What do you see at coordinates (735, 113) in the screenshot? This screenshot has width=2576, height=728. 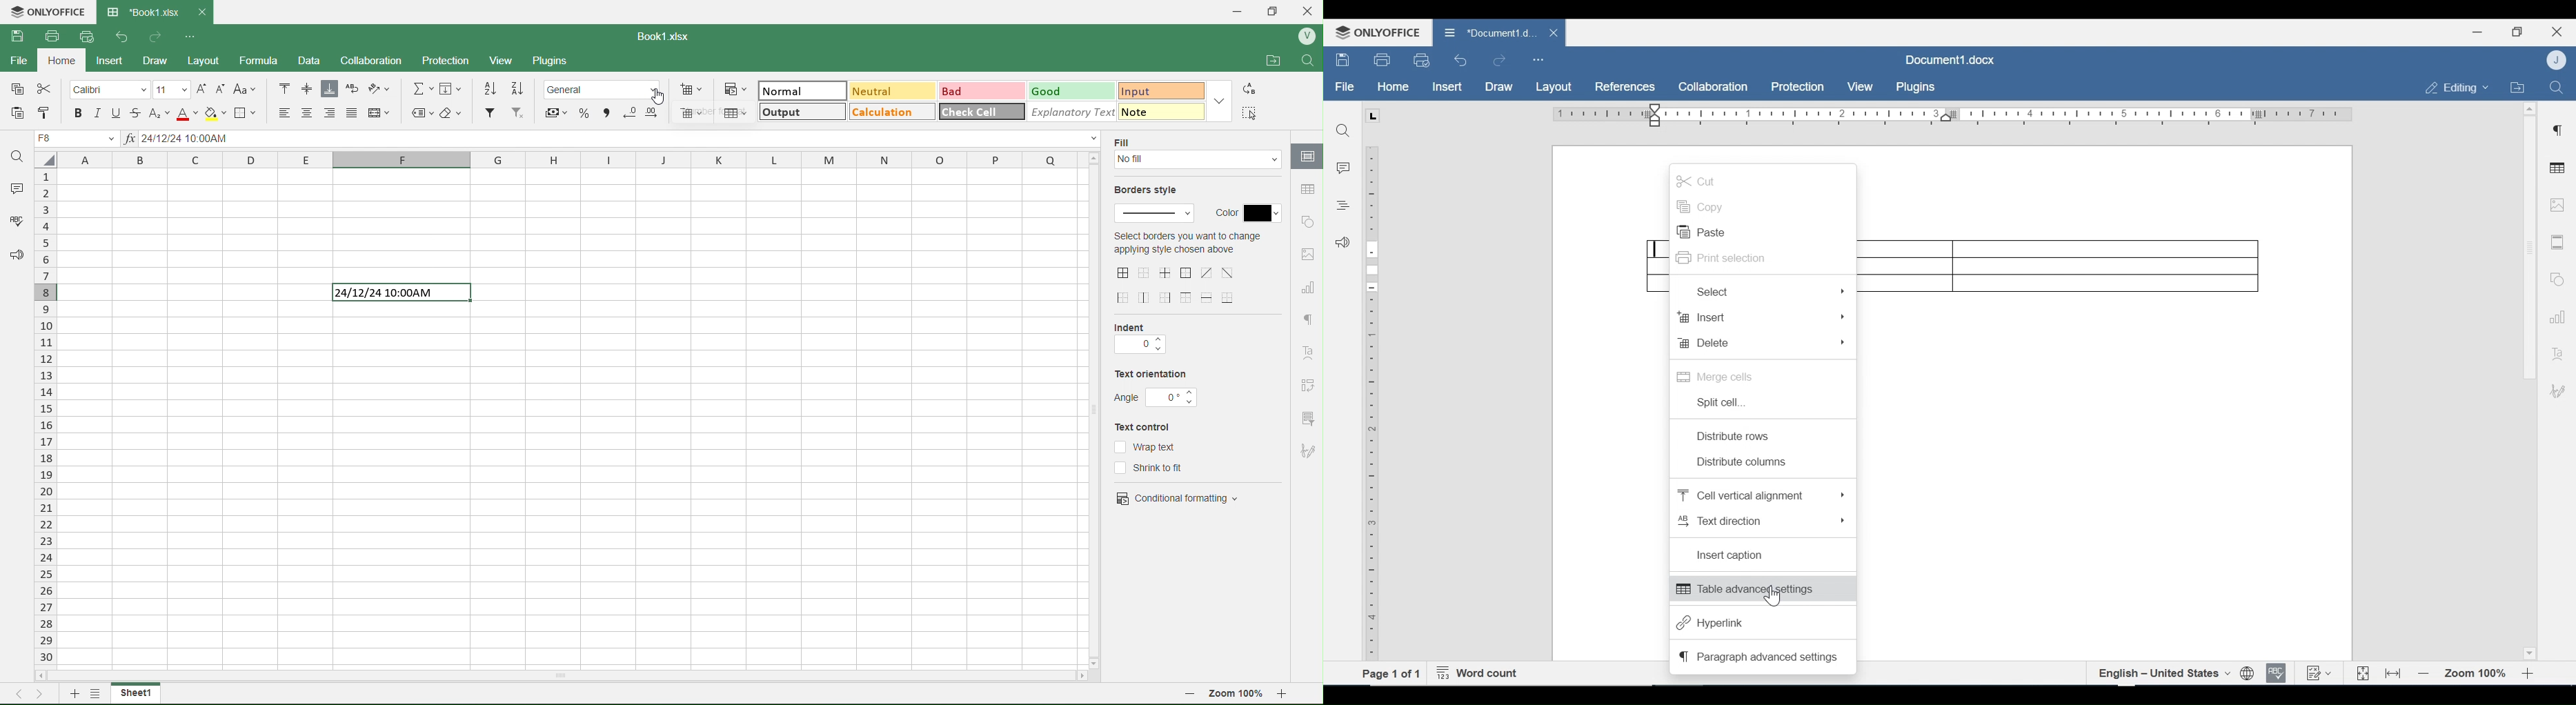 I see `Format as template` at bounding box center [735, 113].